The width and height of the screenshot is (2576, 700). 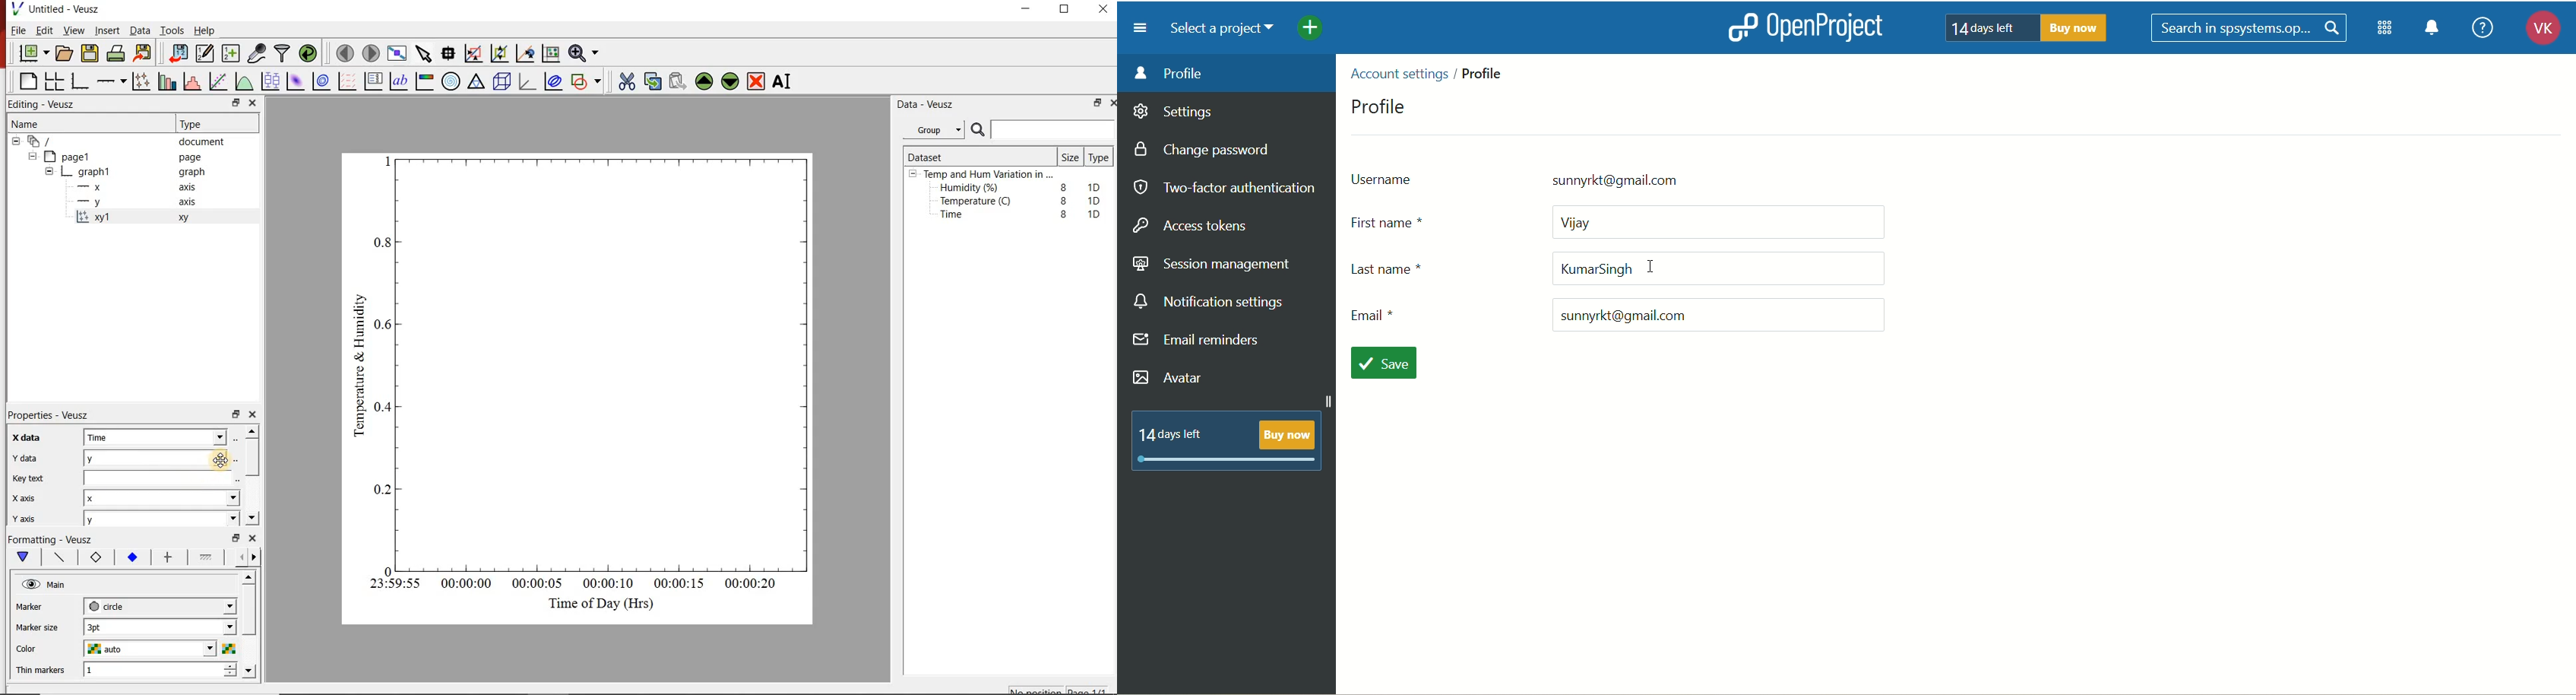 What do you see at coordinates (385, 160) in the screenshot?
I see `1` at bounding box center [385, 160].